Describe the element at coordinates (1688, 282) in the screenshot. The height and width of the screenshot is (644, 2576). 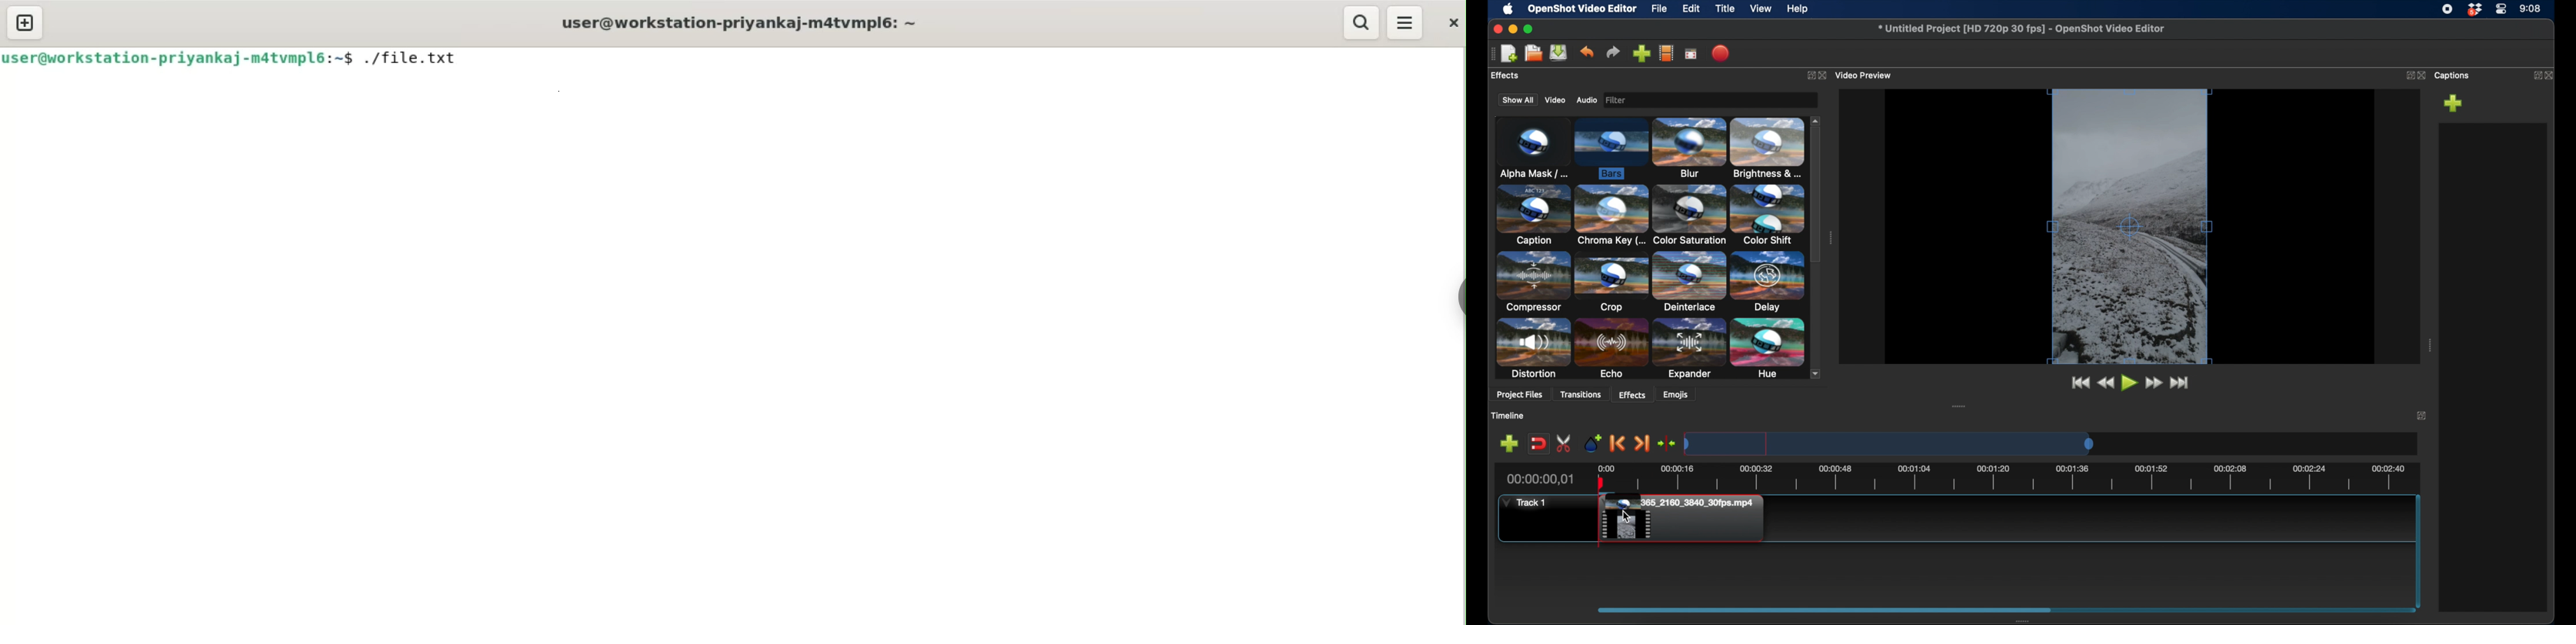
I see `deinterlace` at that location.